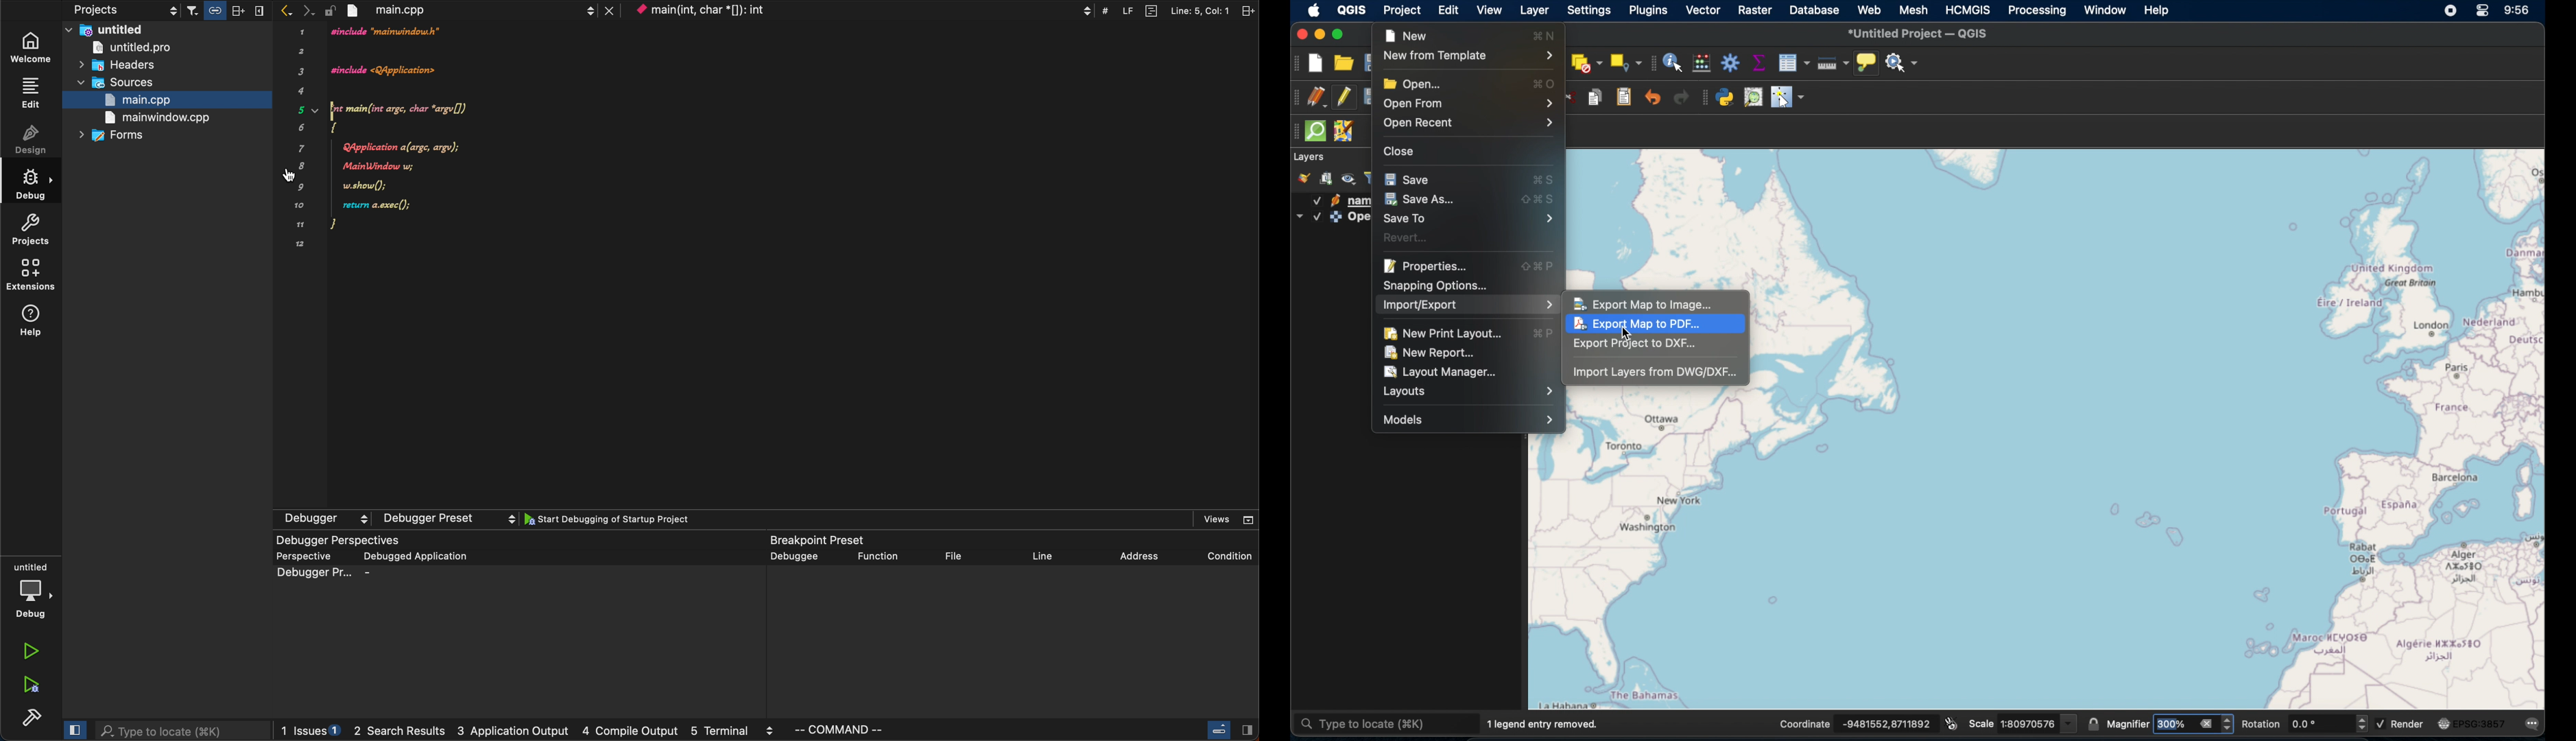 The height and width of the screenshot is (756, 2576). Describe the element at coordinates (1231, 729) in the screenshot. I see `close slidebar` at that location.